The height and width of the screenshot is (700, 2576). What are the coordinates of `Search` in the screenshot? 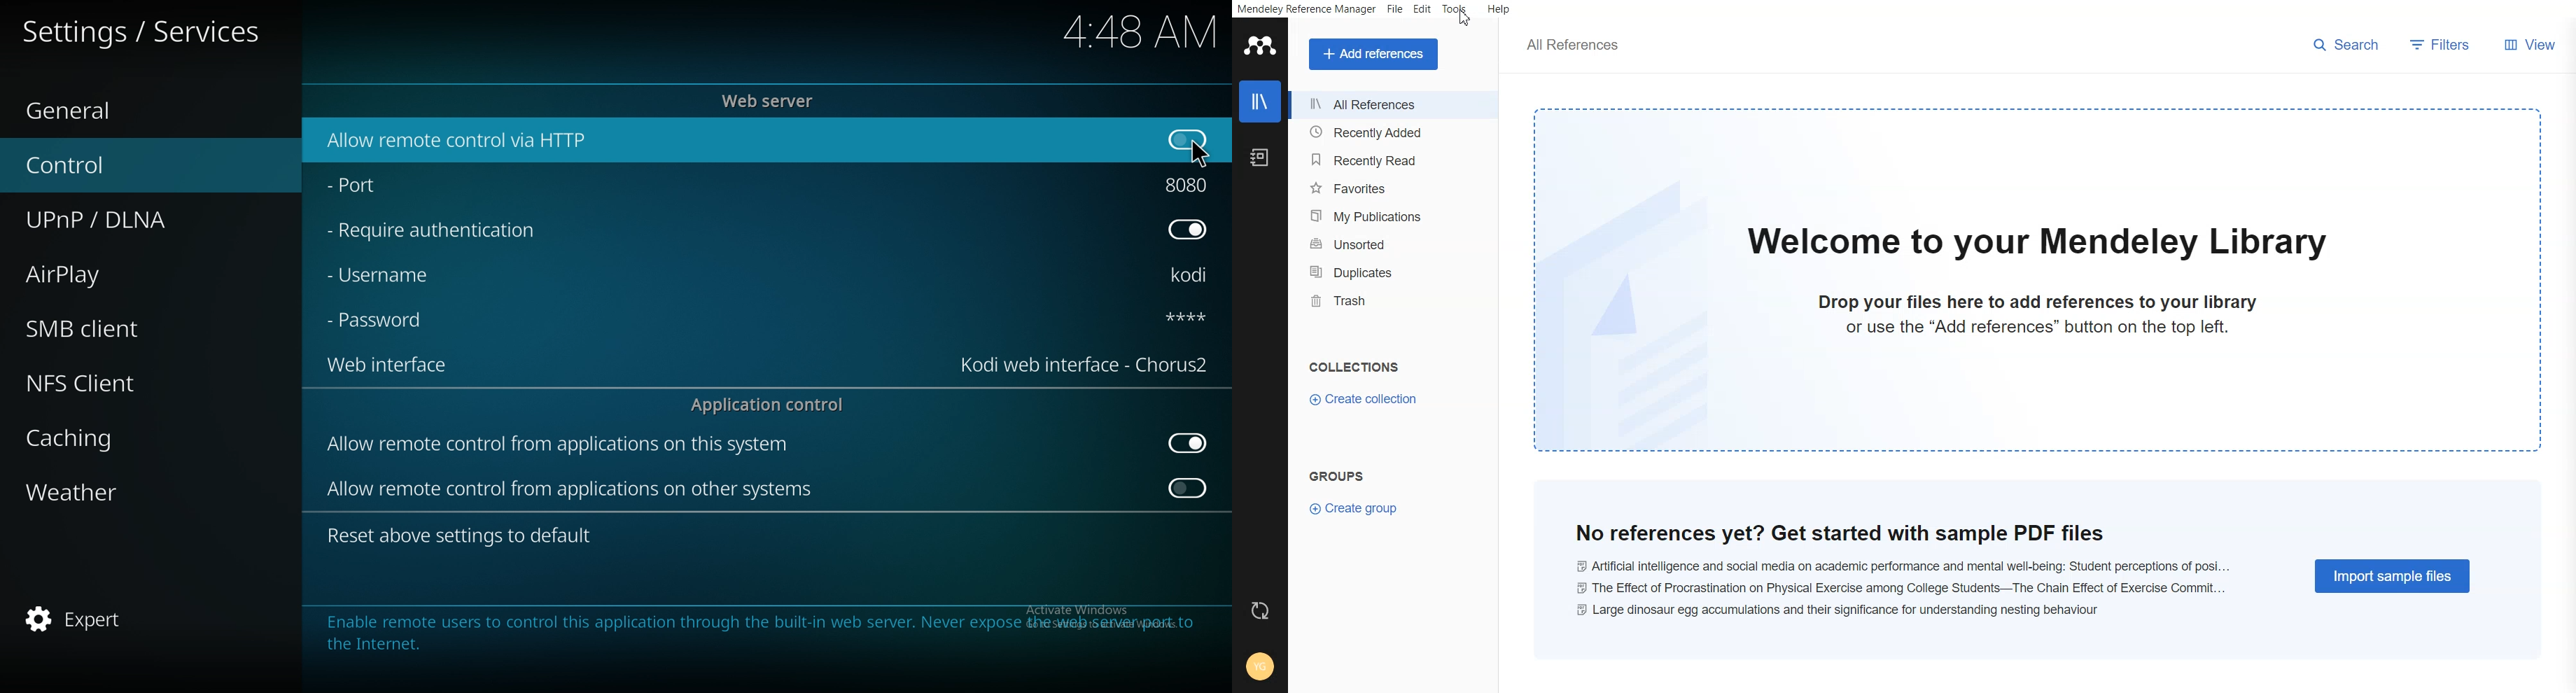 It's located at (2347, 47).